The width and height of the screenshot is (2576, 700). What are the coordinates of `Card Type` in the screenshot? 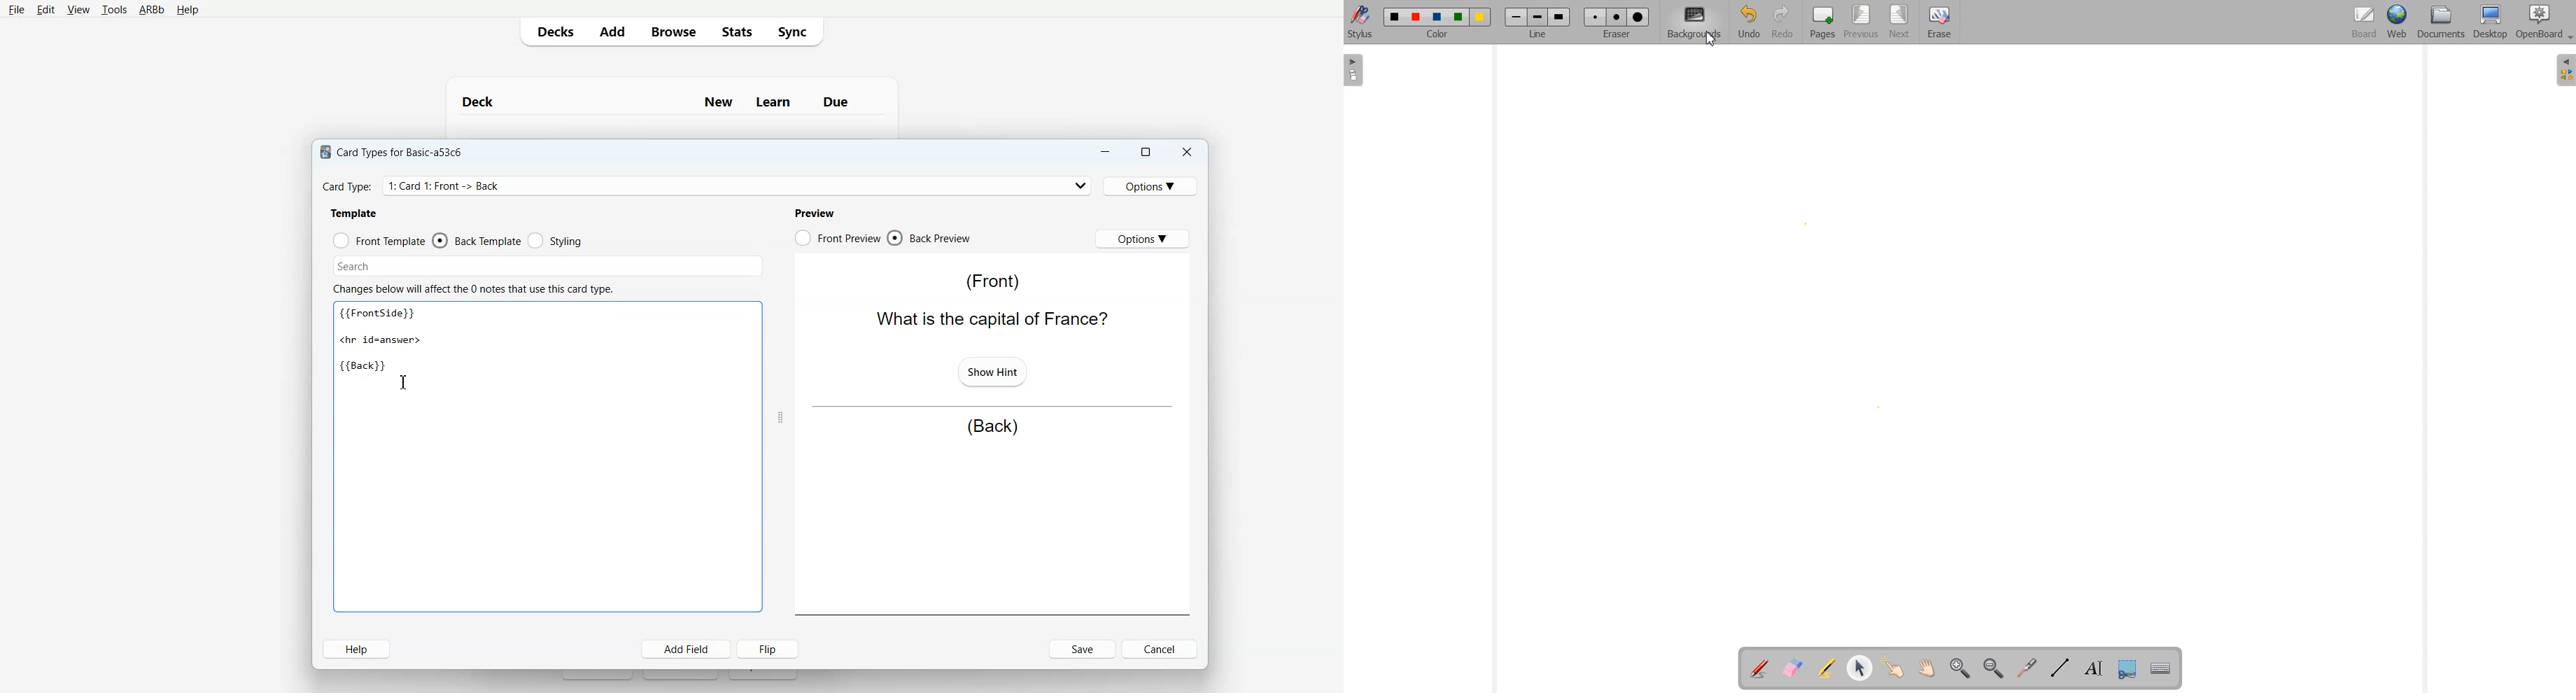 It's located at (708, 186).